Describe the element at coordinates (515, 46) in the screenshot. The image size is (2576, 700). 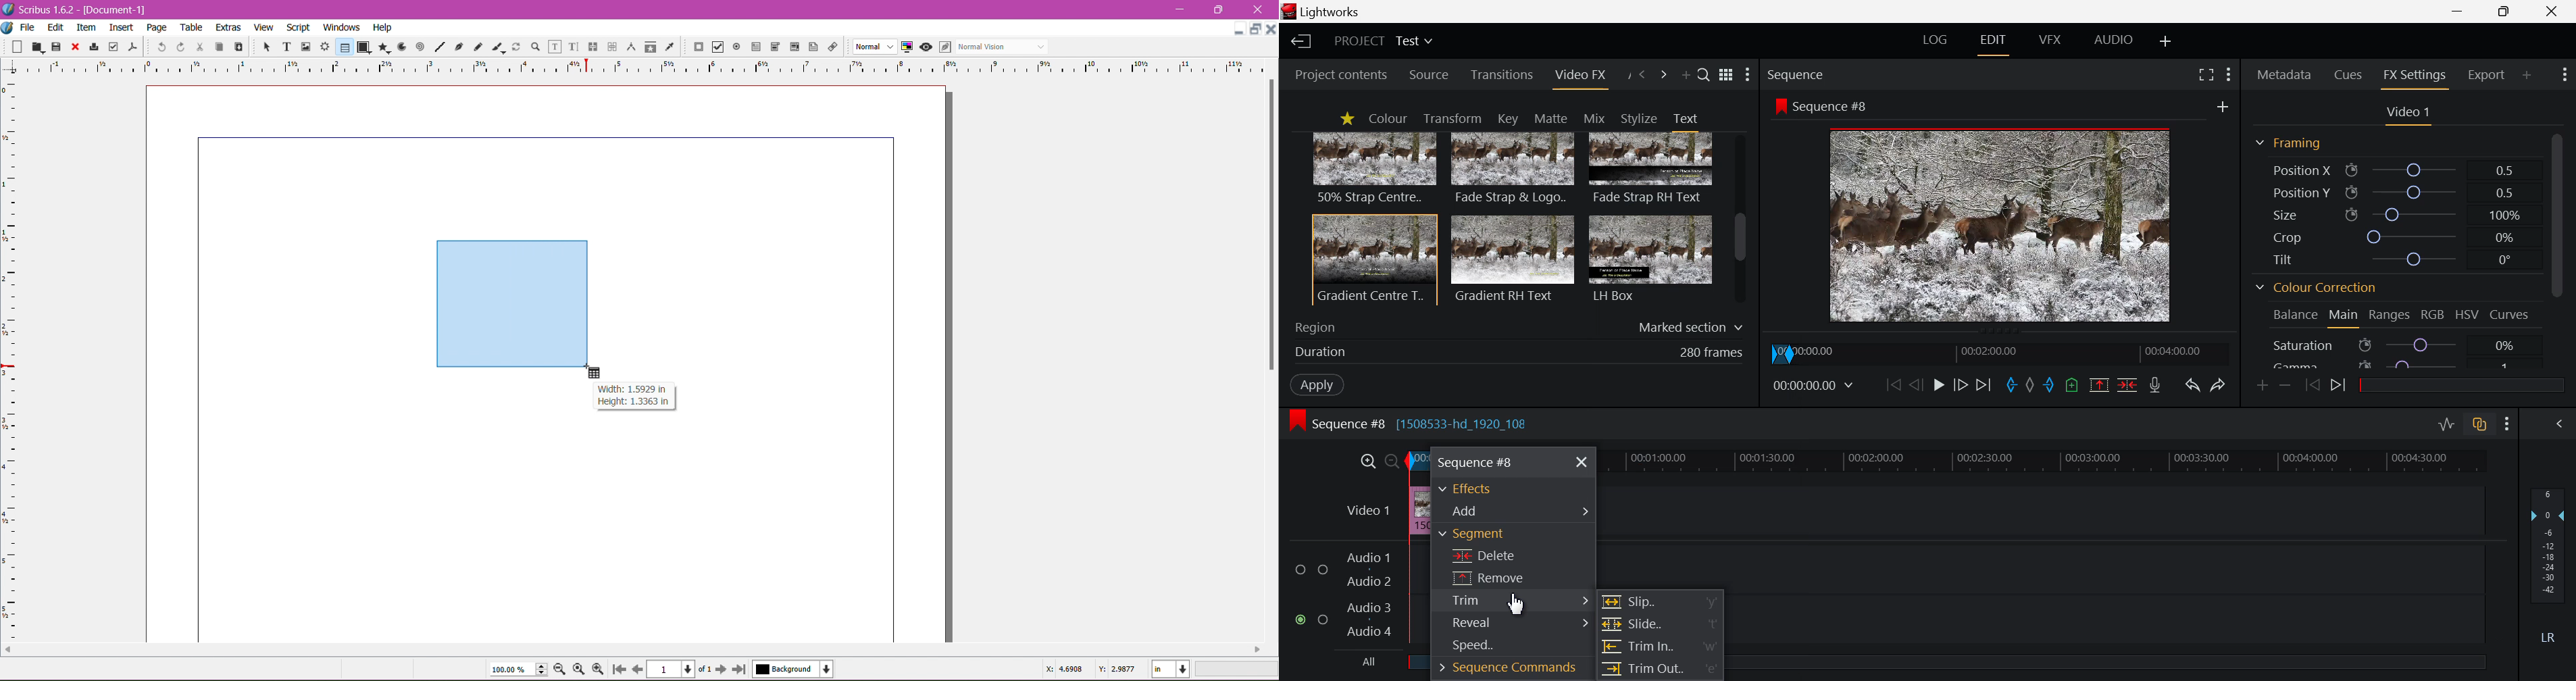
I see `Rotate Them` at that location.